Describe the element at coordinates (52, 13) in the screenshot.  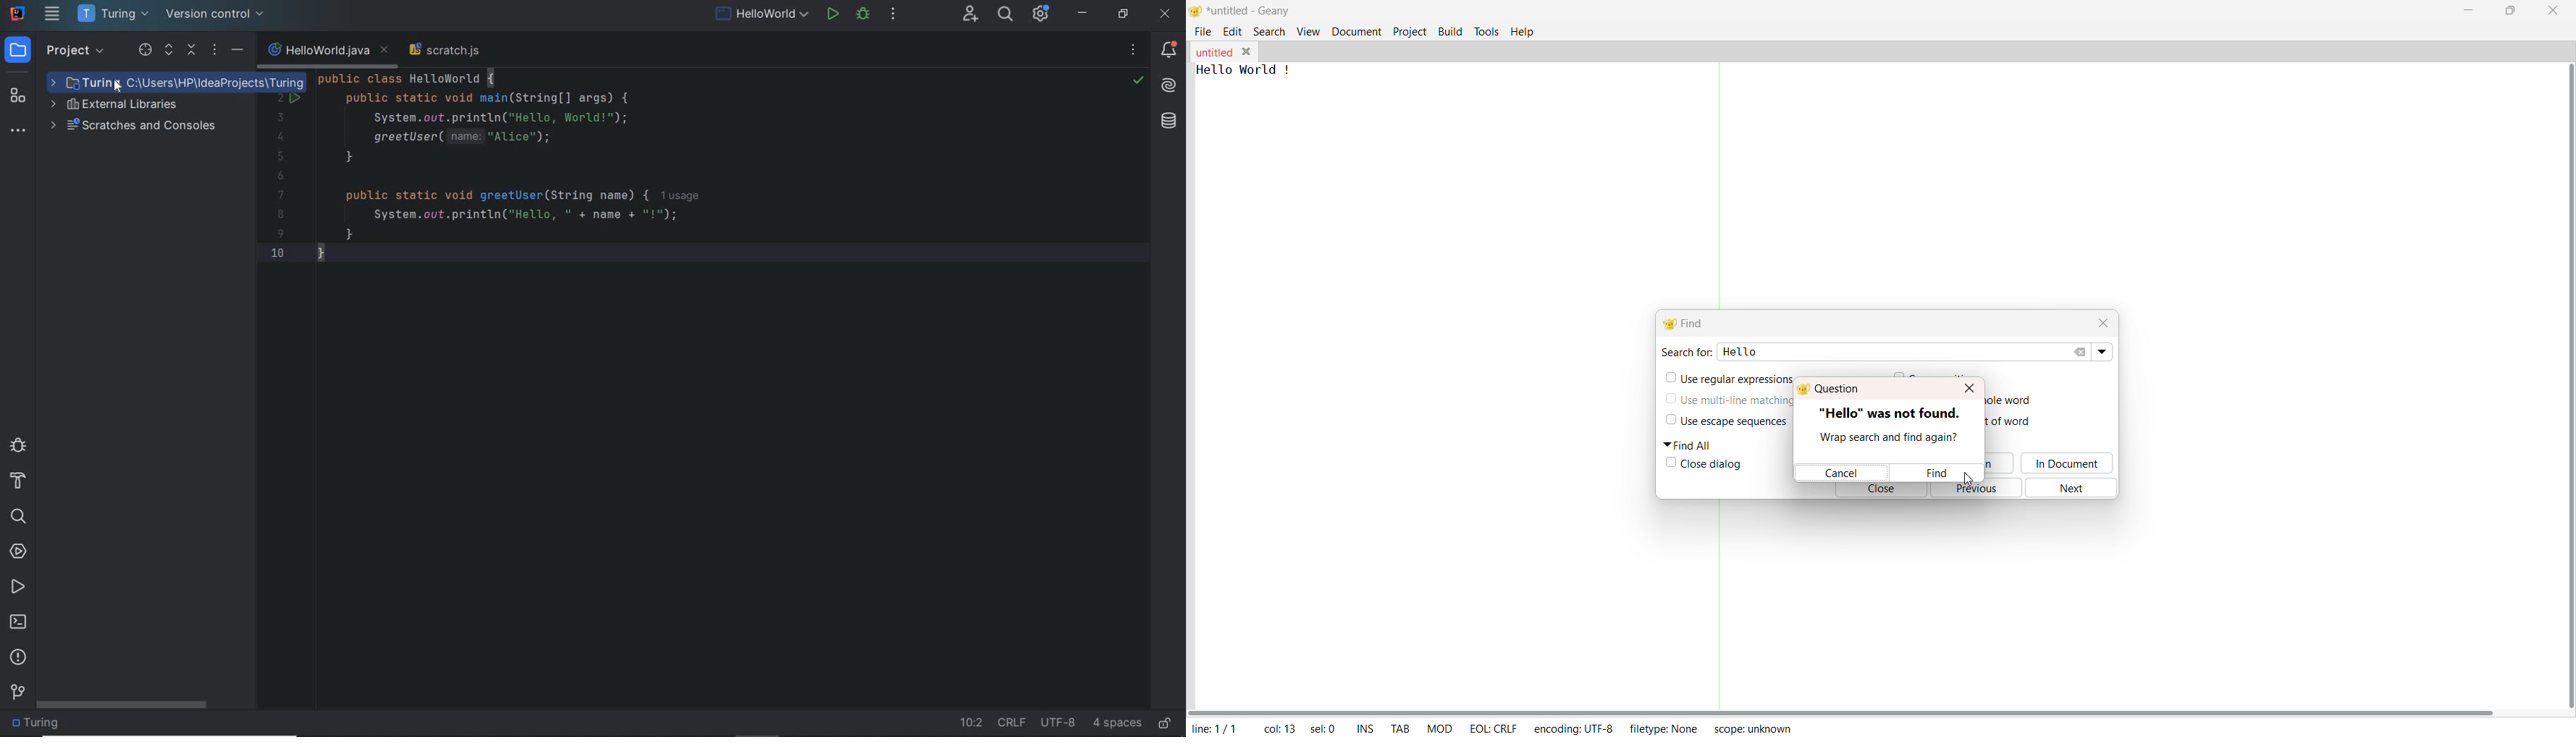
I see `main menu` at that location.